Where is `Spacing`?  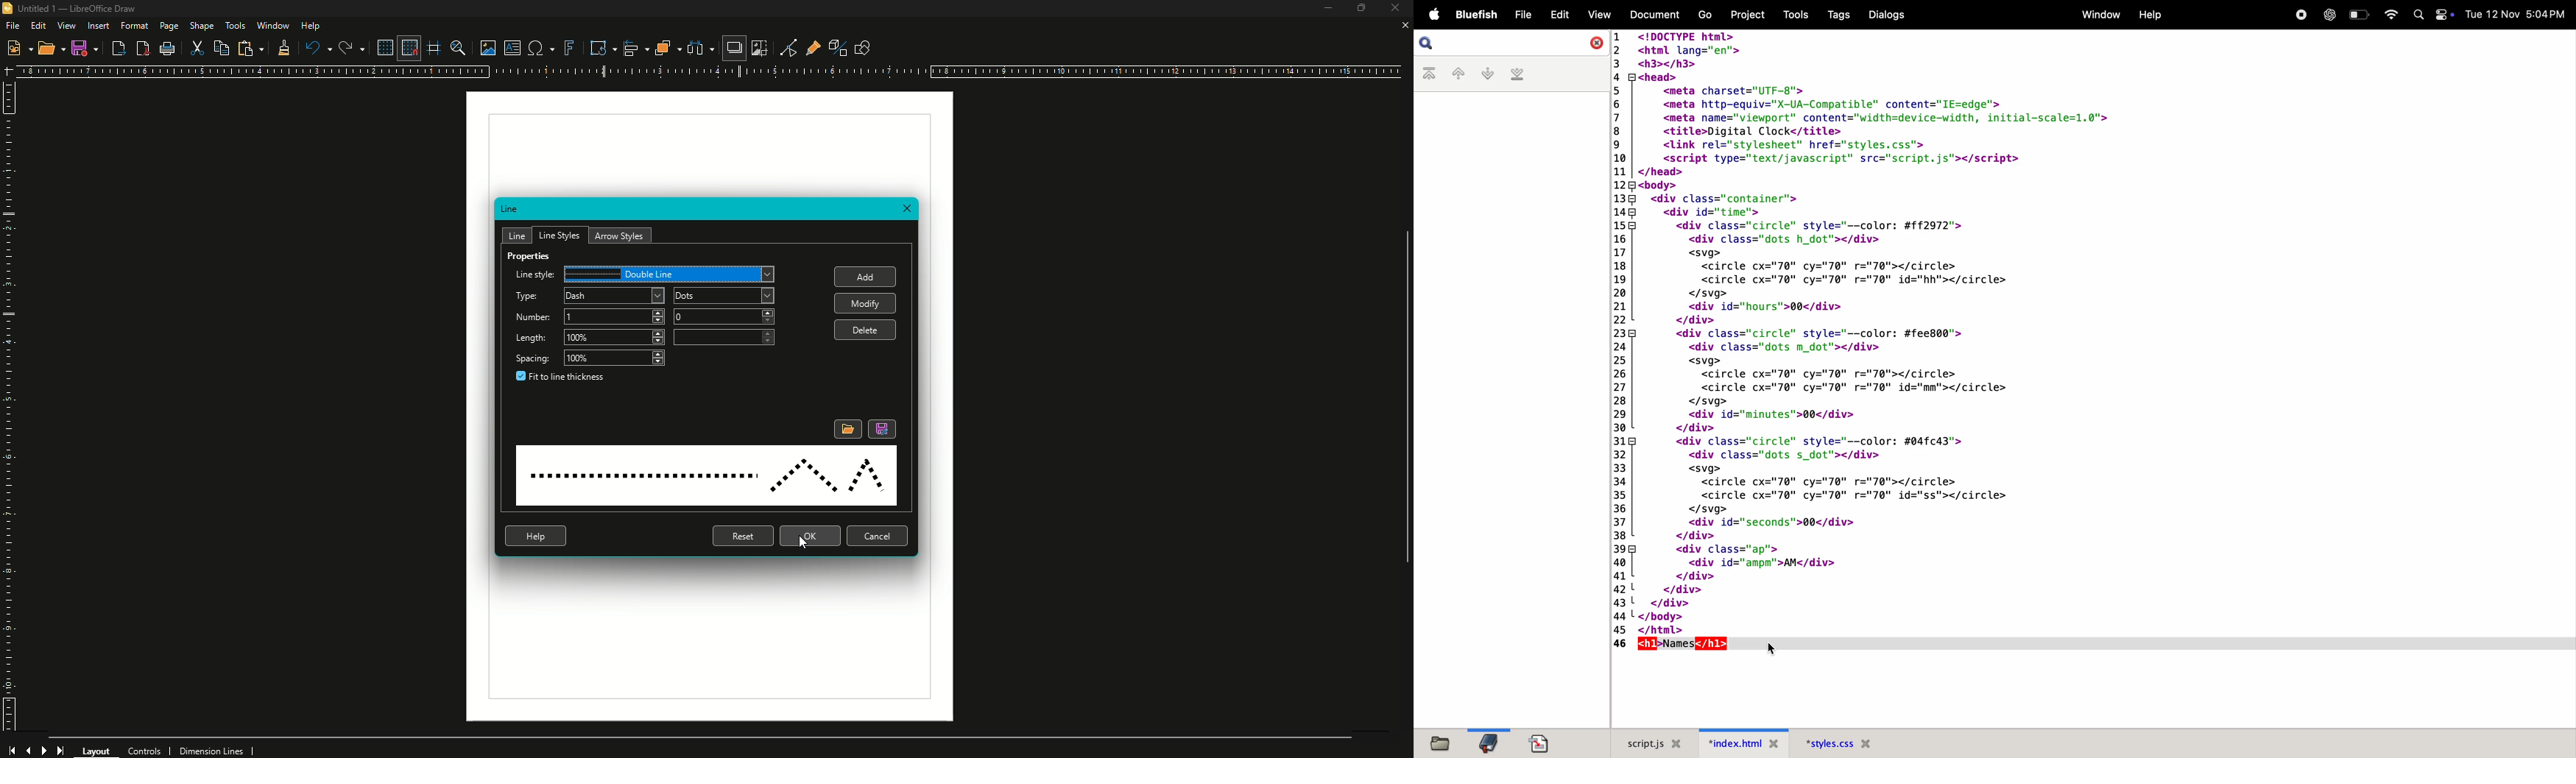 Spacing is located at coordinates (534, 358).